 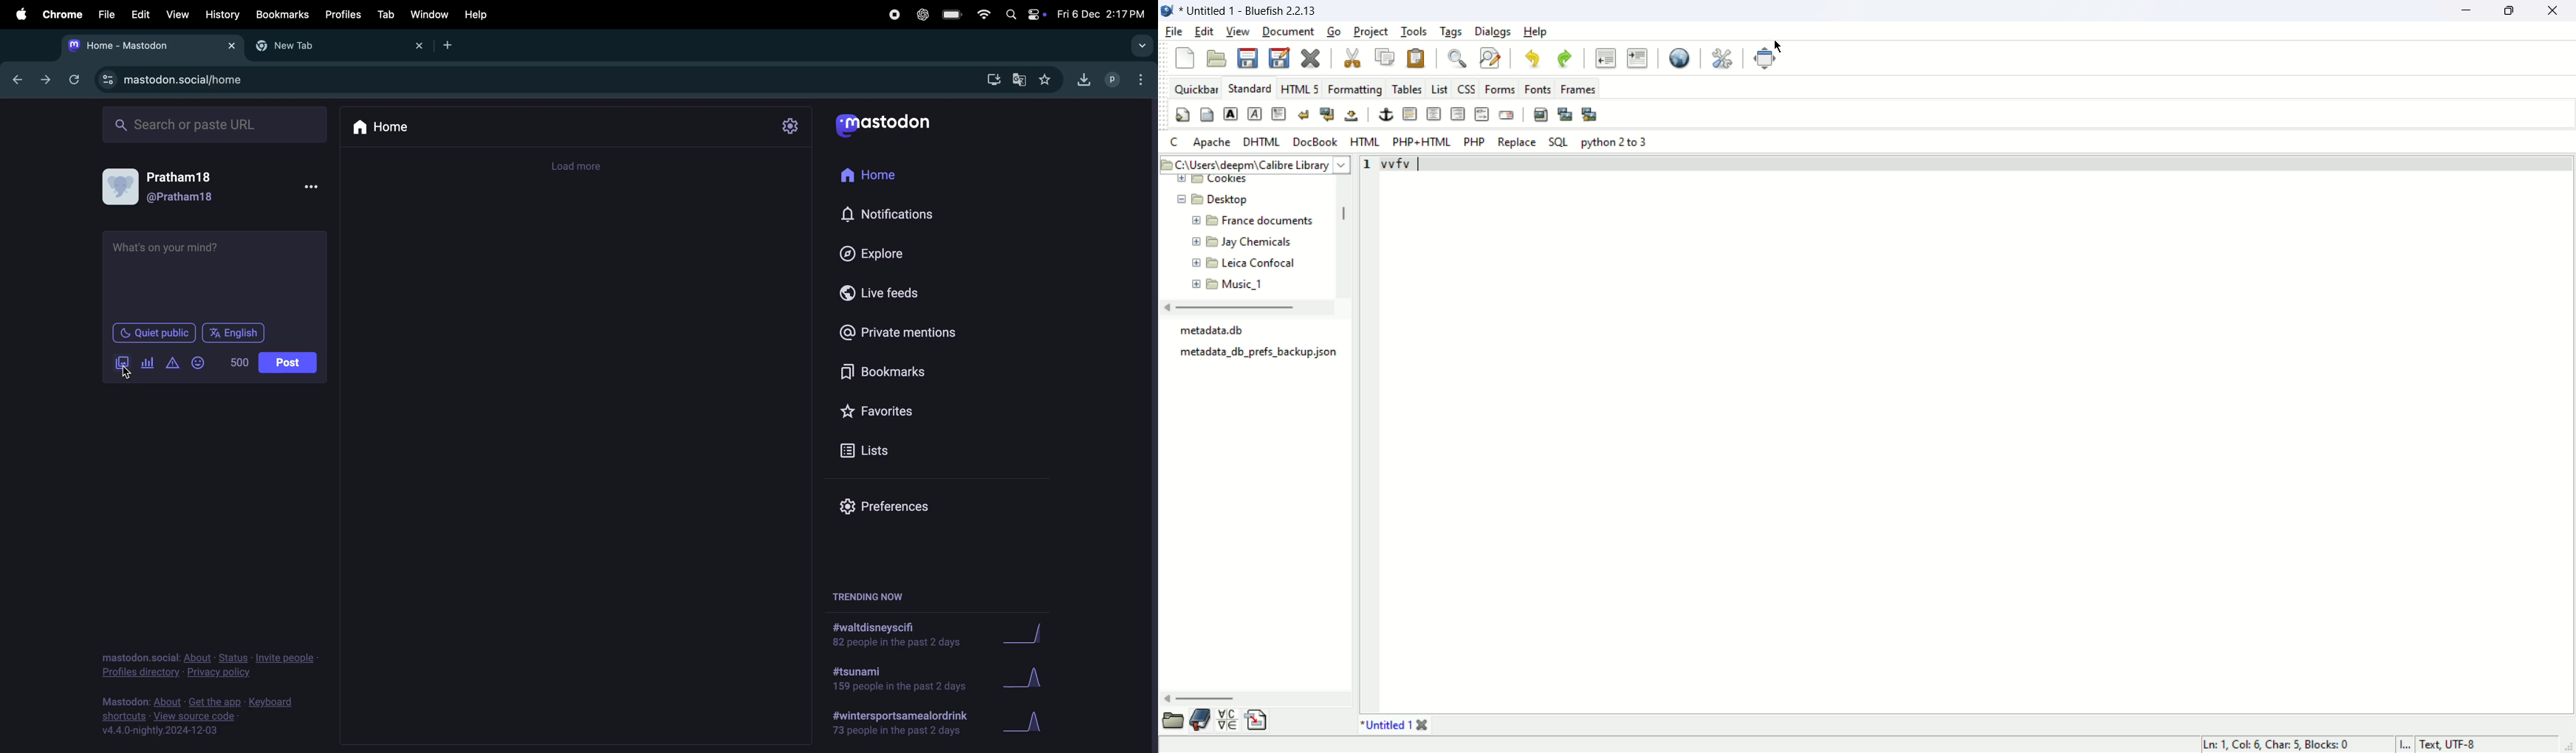 What do you see at coordinates (1084, 78) in the screenshot?
I see `downloads` at bounding box center [1084, 78].